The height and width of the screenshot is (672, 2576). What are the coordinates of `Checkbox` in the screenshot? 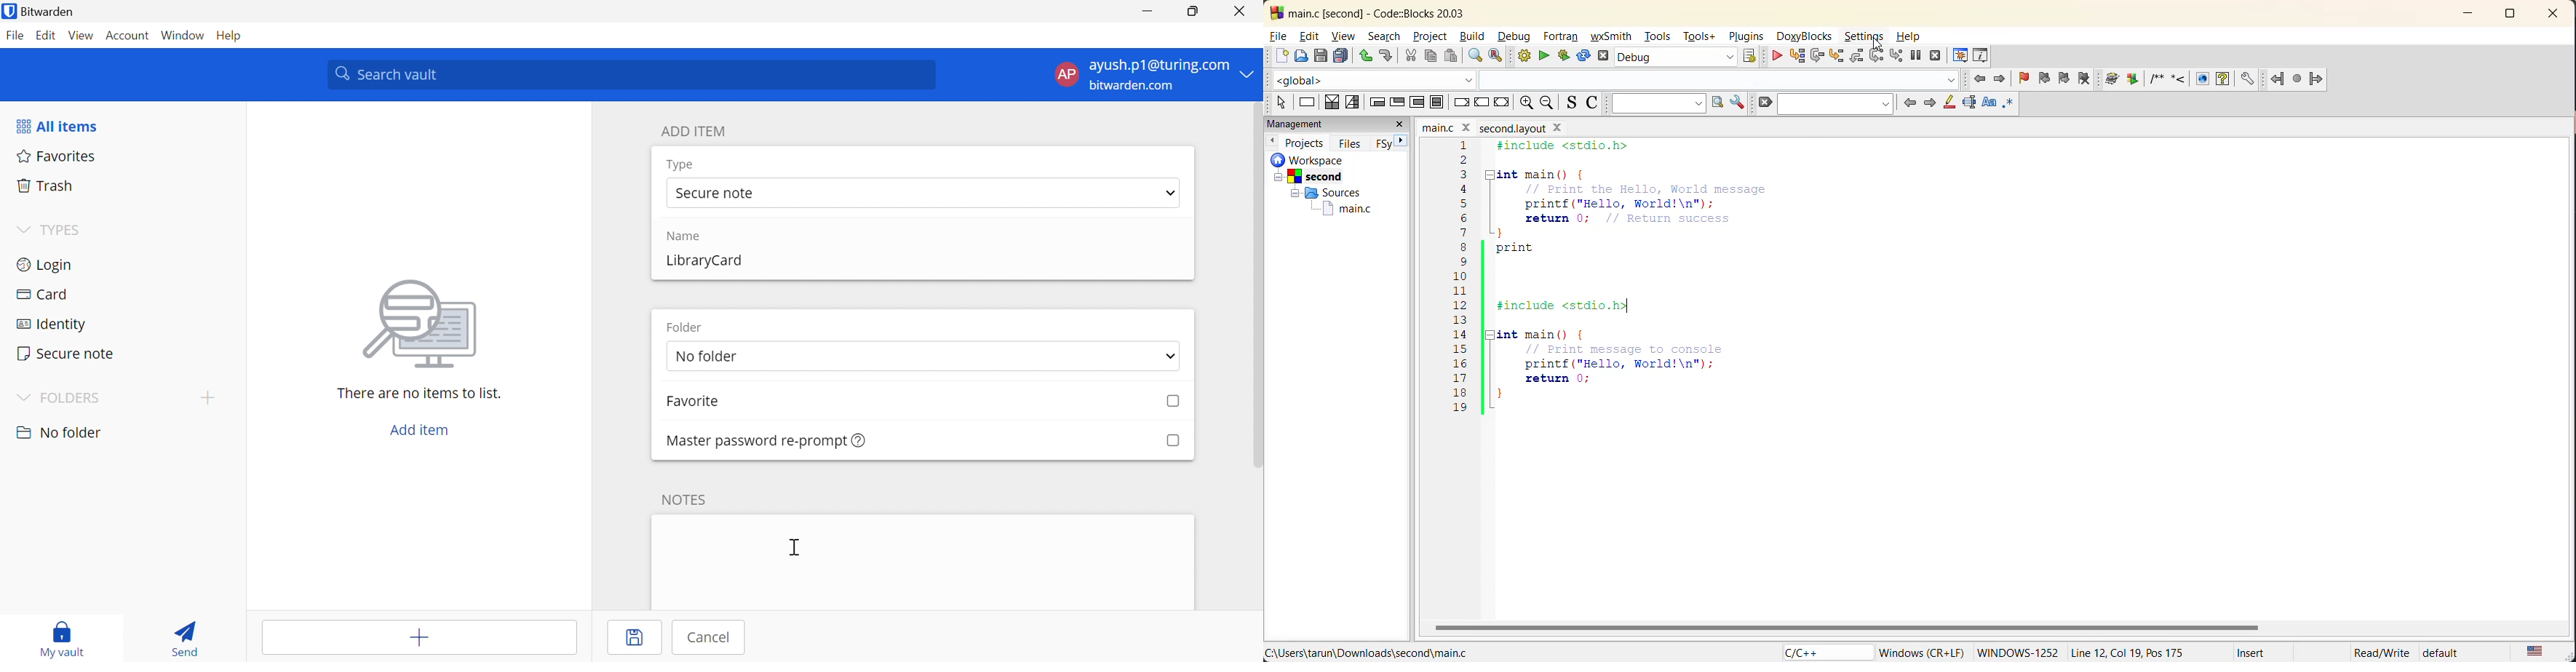 It's located at (1172, 440).